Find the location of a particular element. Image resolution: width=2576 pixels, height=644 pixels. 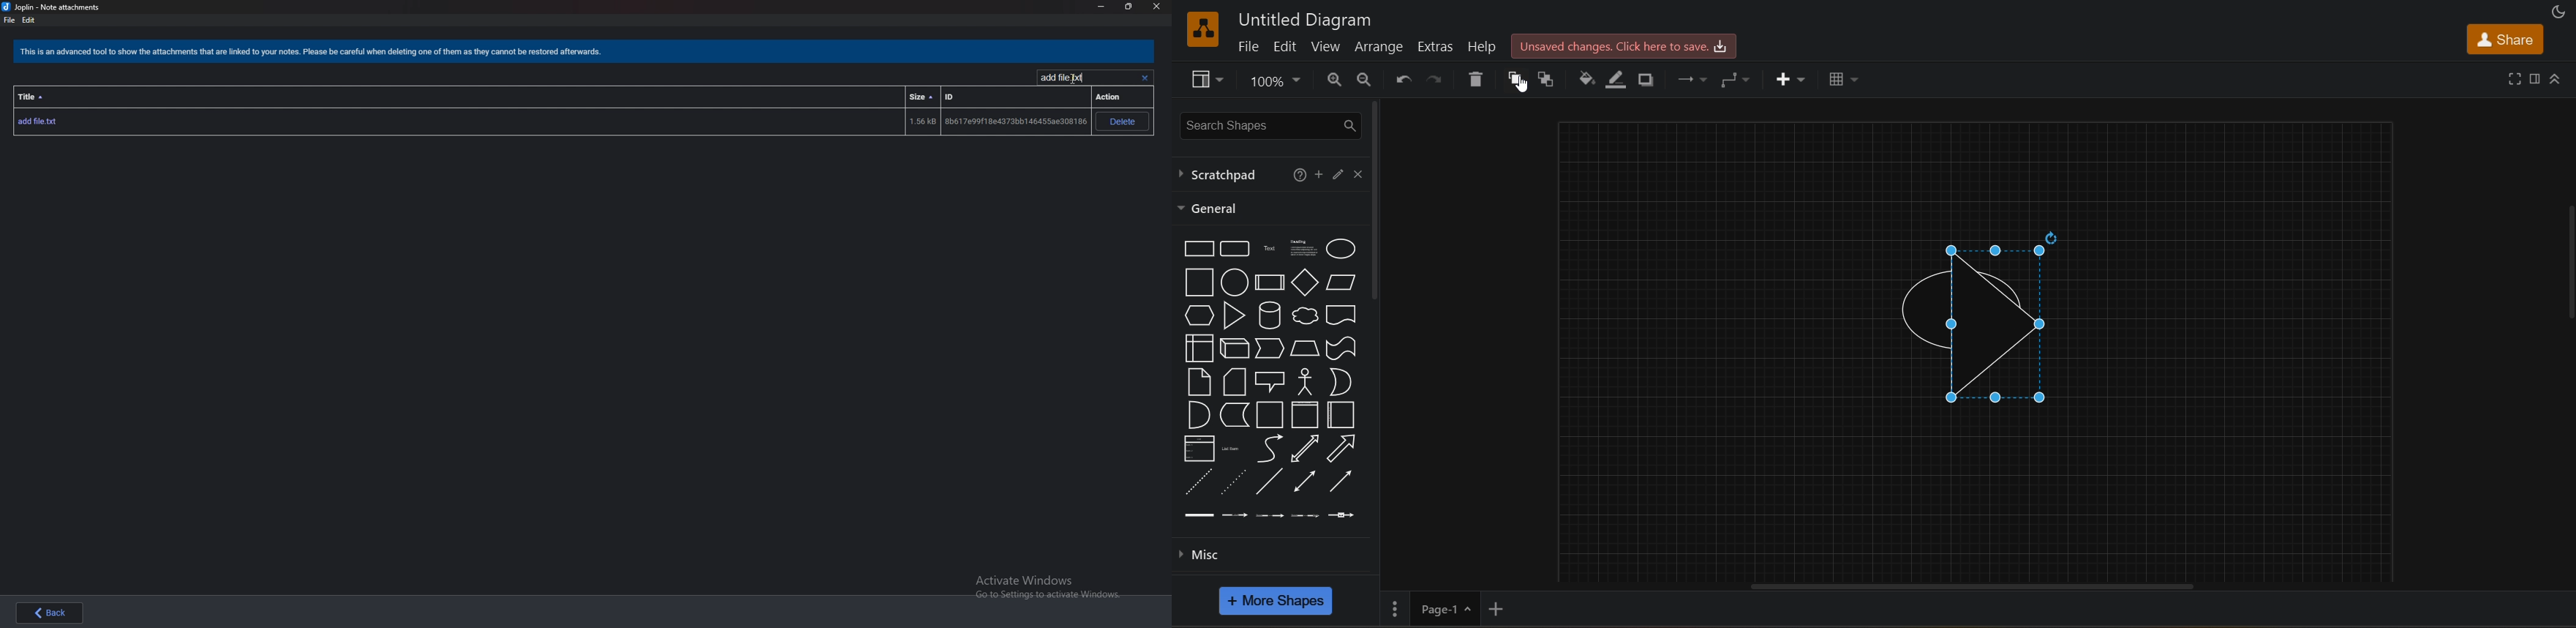

Action is located at coordinates (1114, 97).